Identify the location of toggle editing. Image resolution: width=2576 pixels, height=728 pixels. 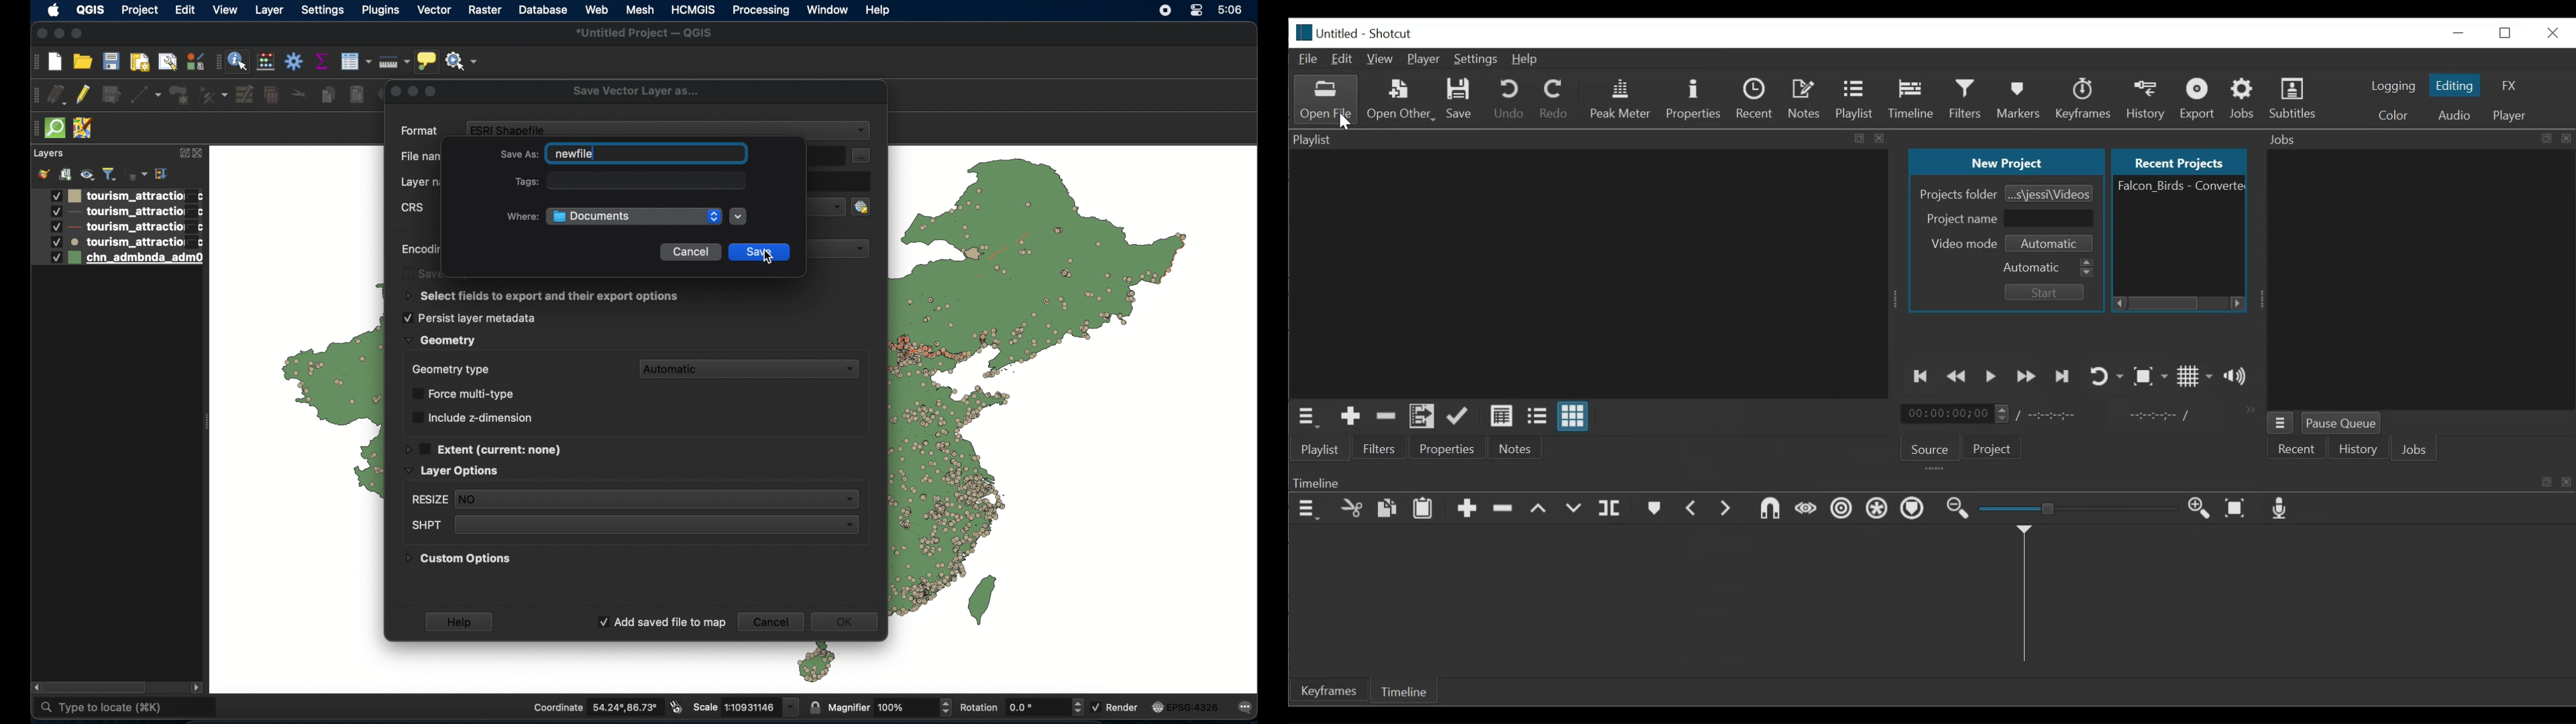
(85, 95).